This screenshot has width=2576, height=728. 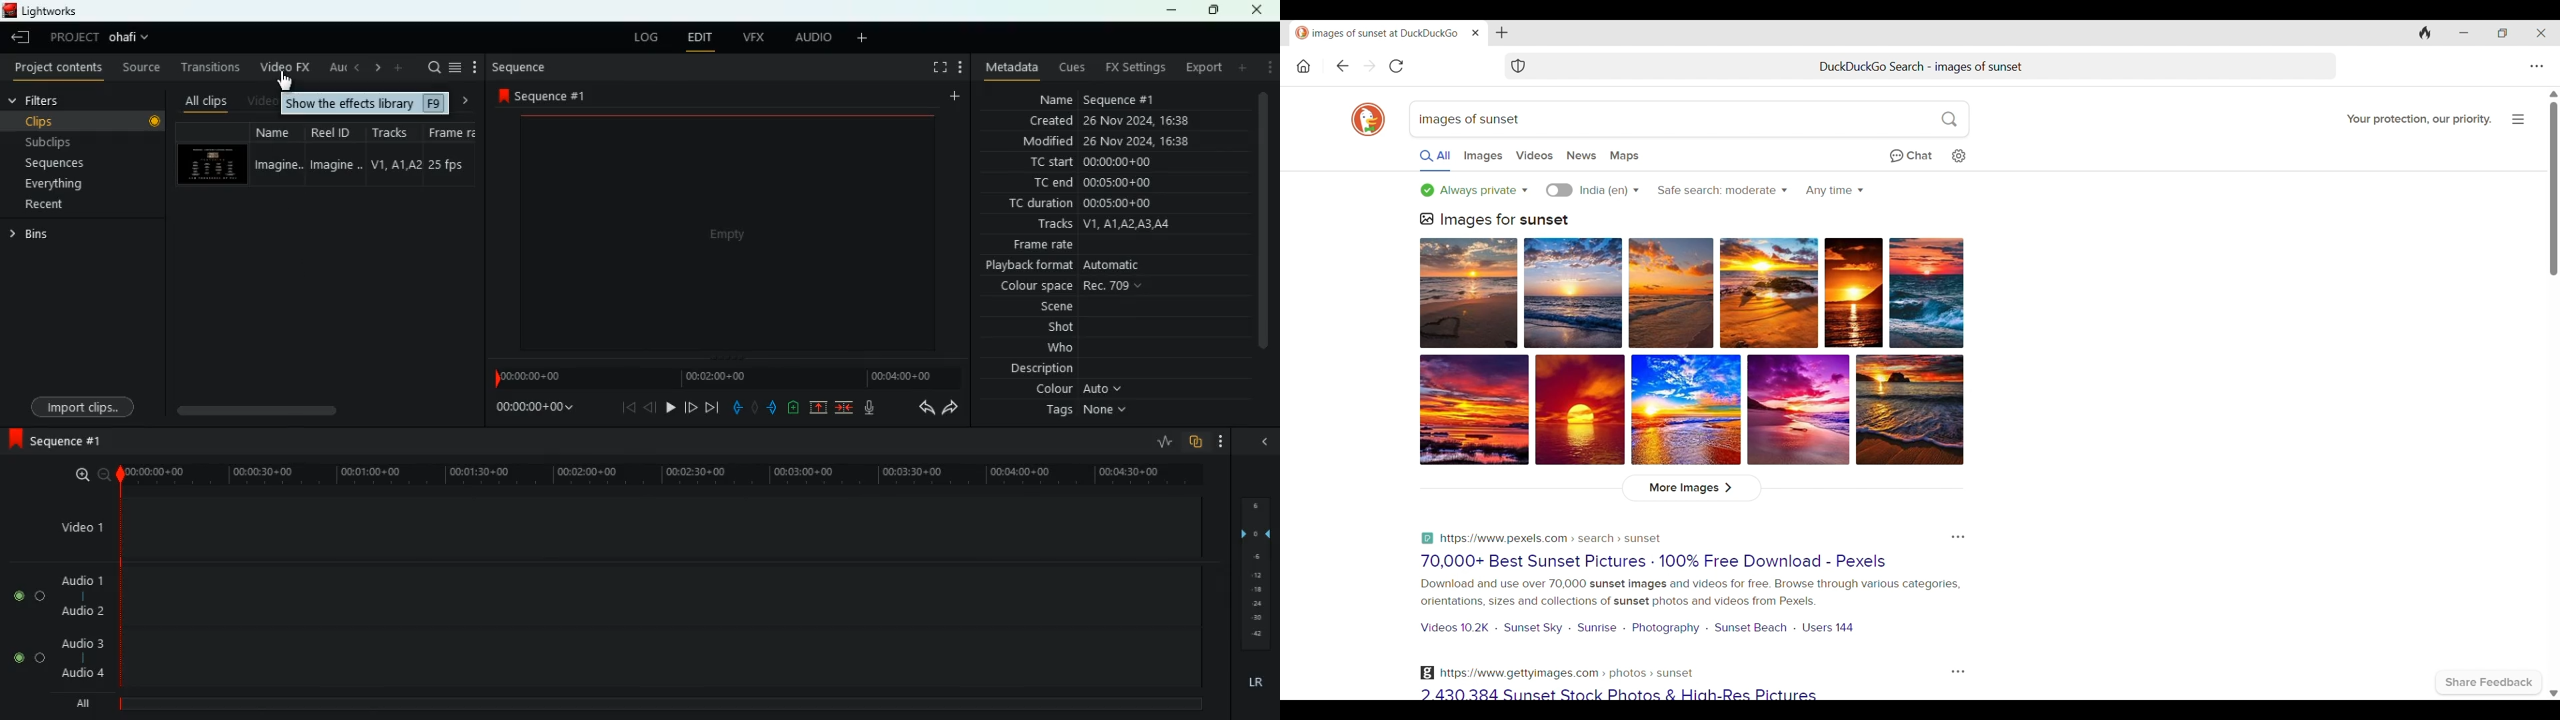 What do you see at coordinates (83, 580) in the screenshot?
I see `audio 1` at bounding box center [83, 580].